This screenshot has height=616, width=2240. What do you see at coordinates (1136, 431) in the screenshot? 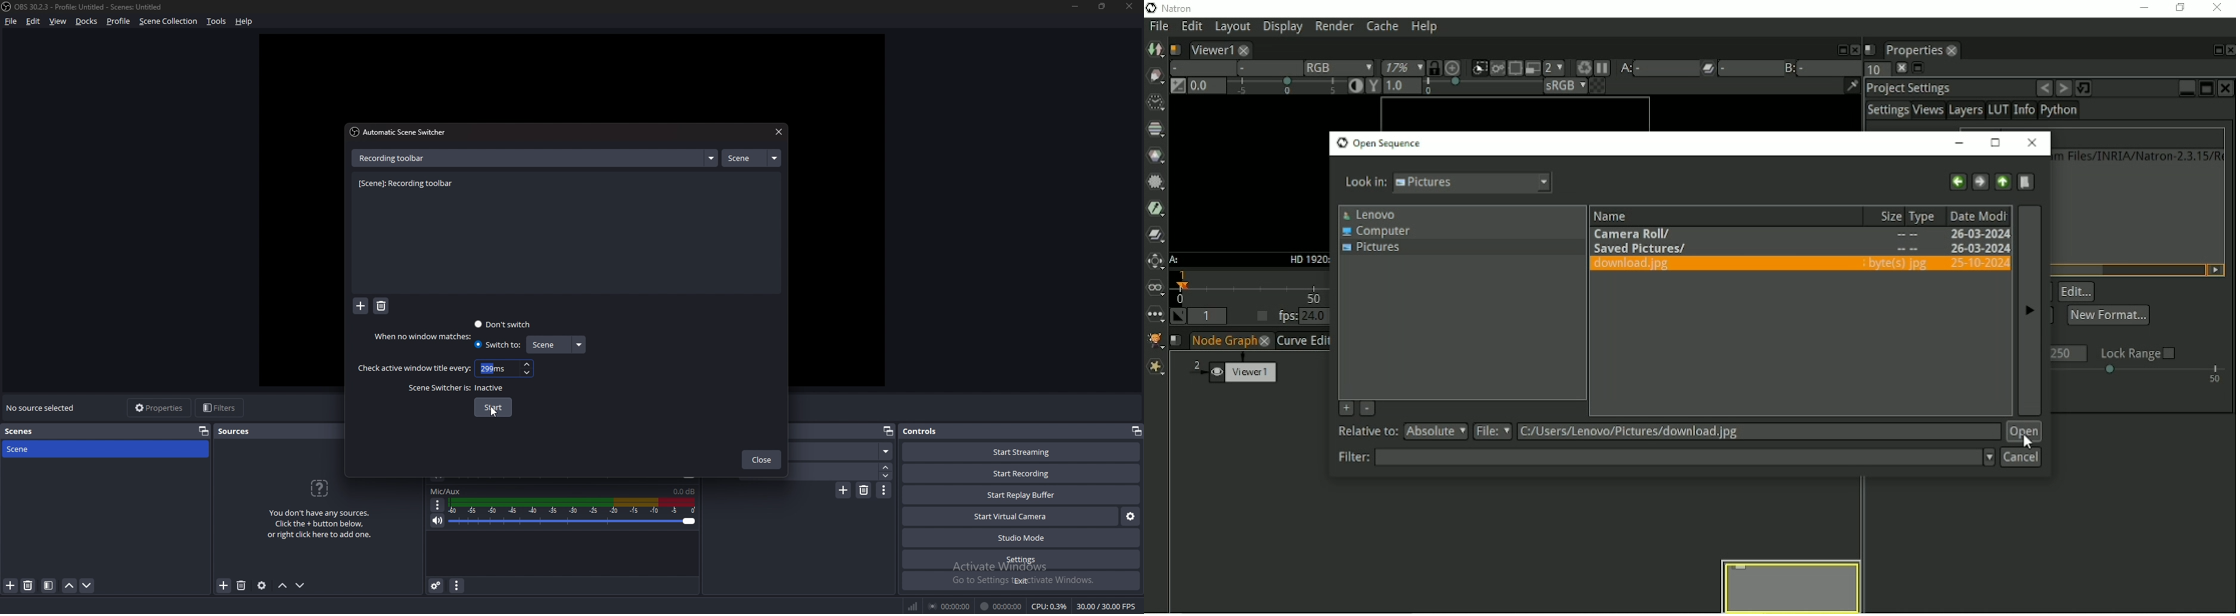
I see `pop out` at bounding box center [1136, 431].